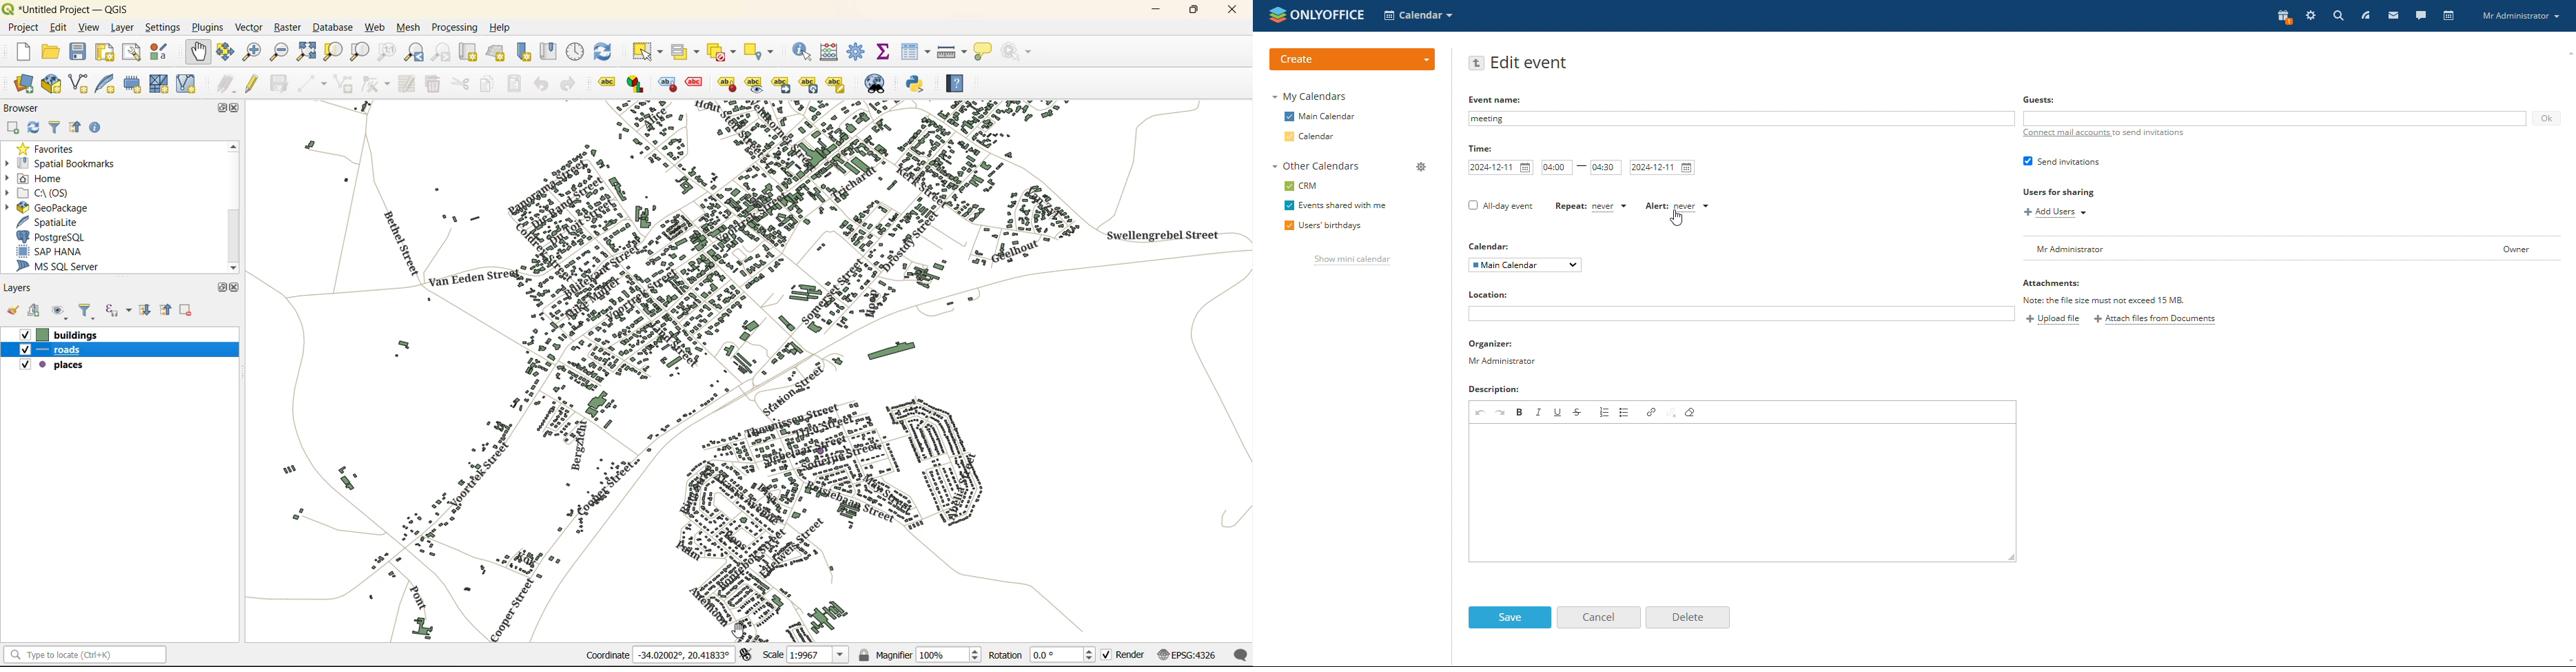 The image size is (2576, 672). Describe the element at coordinates (133, 84) in the screenshot. I see `temporary scratch layer` at that location.